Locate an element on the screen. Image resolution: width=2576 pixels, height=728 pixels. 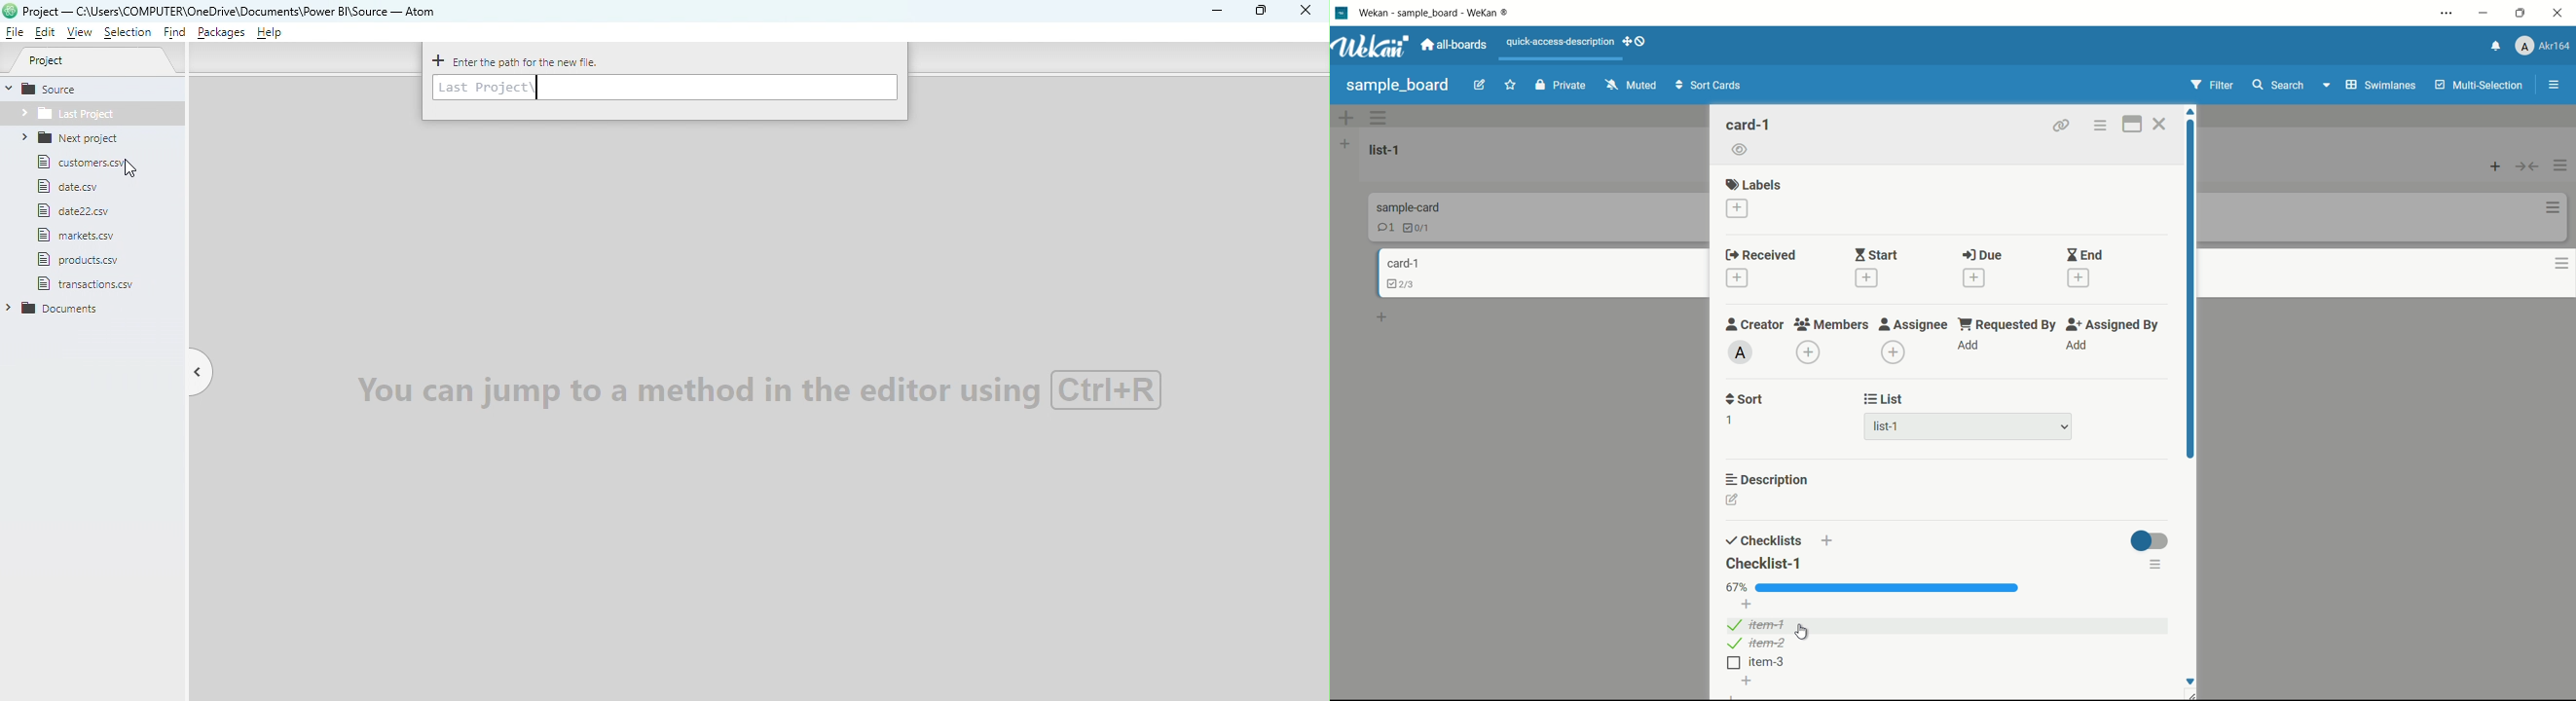
card actions is located at coordinates (2557, 267).